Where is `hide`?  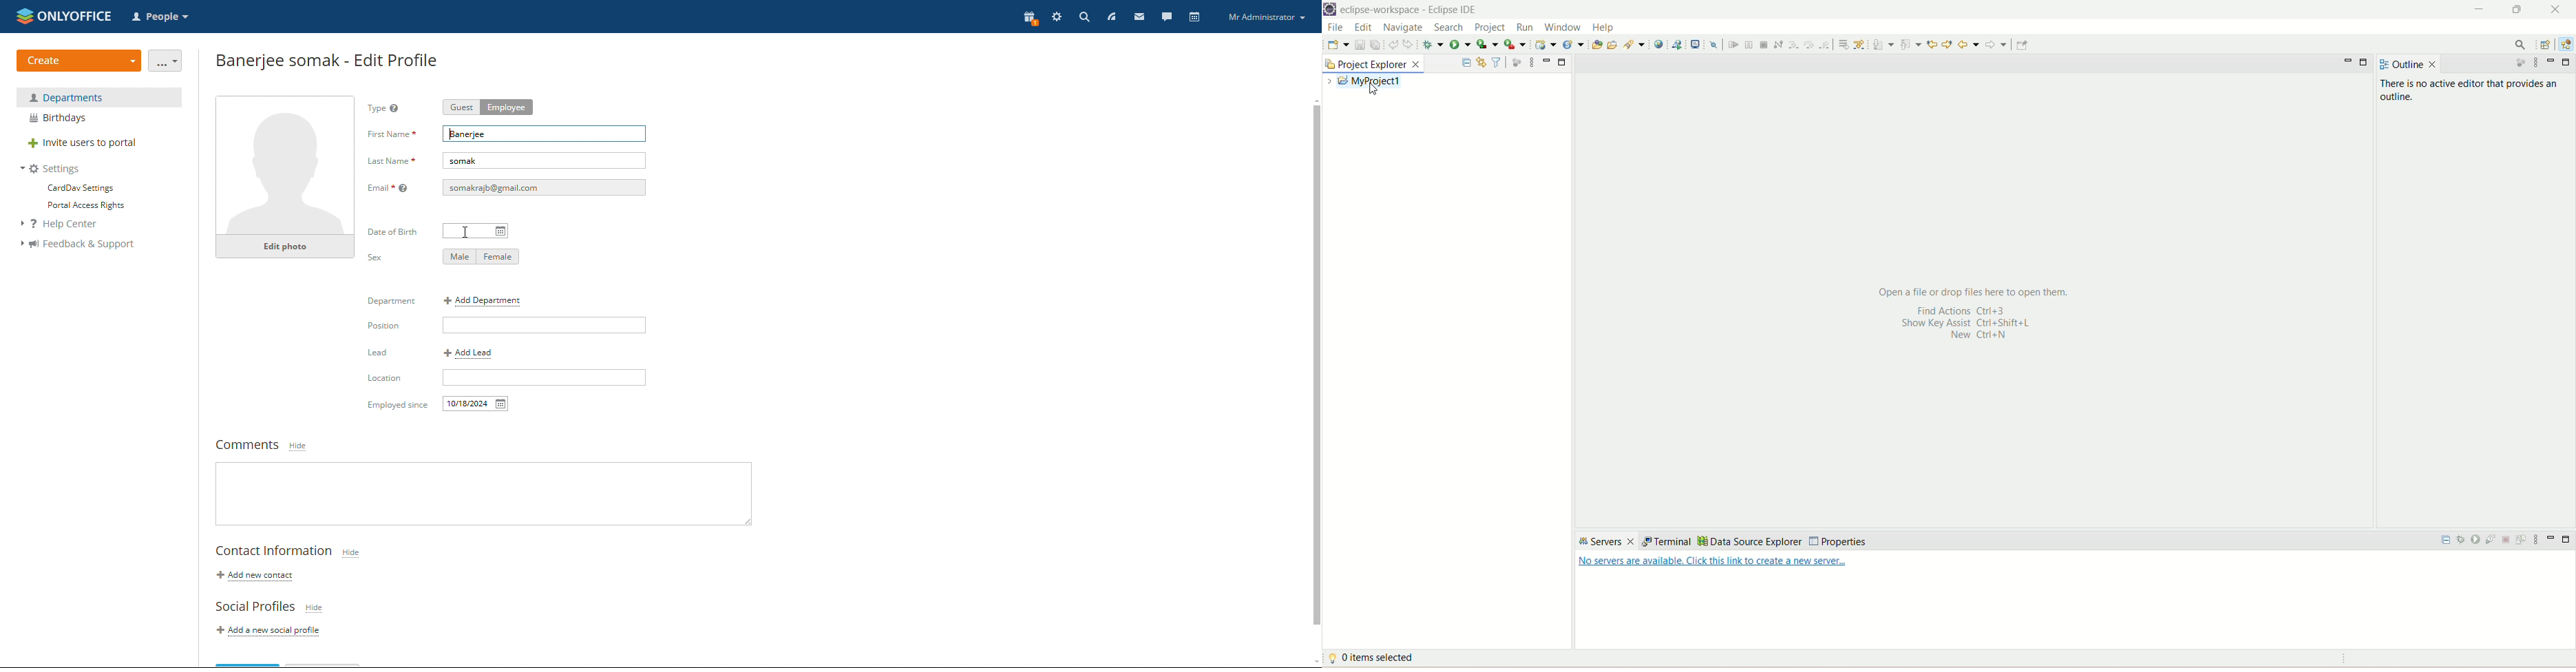 hide is located at coordinates (315, 608).